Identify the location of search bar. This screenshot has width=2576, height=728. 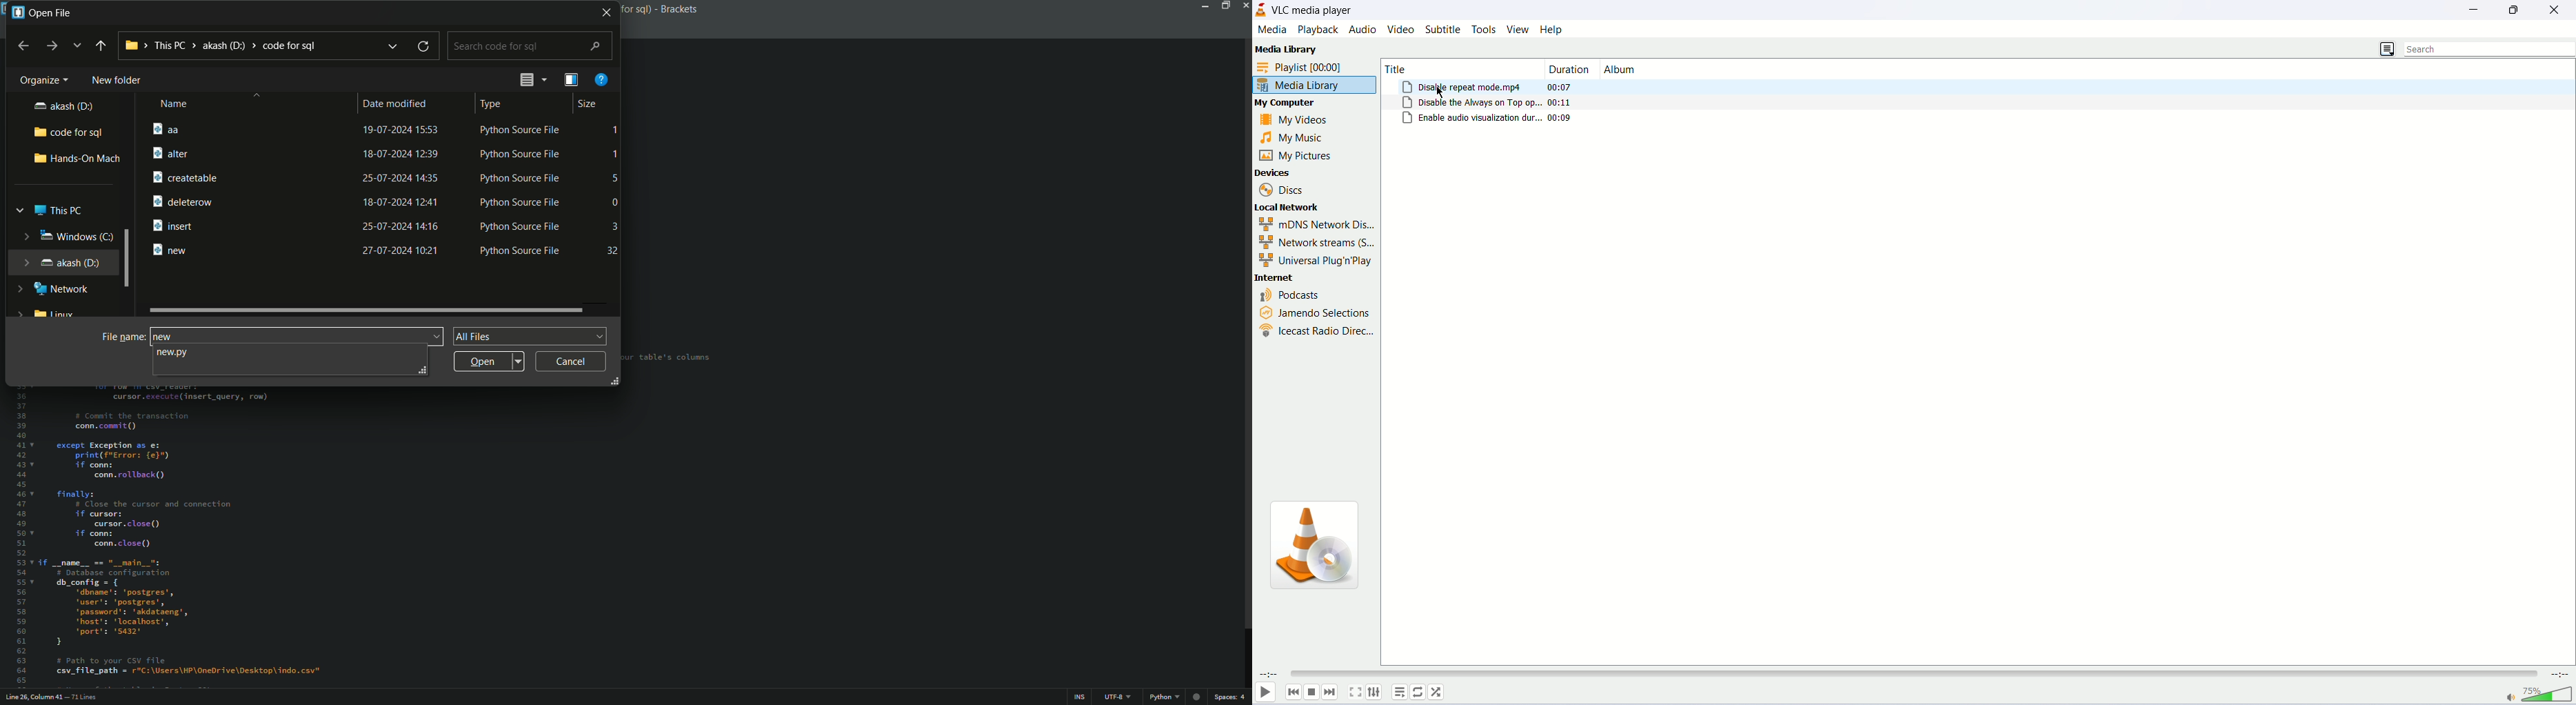
(534, 46).